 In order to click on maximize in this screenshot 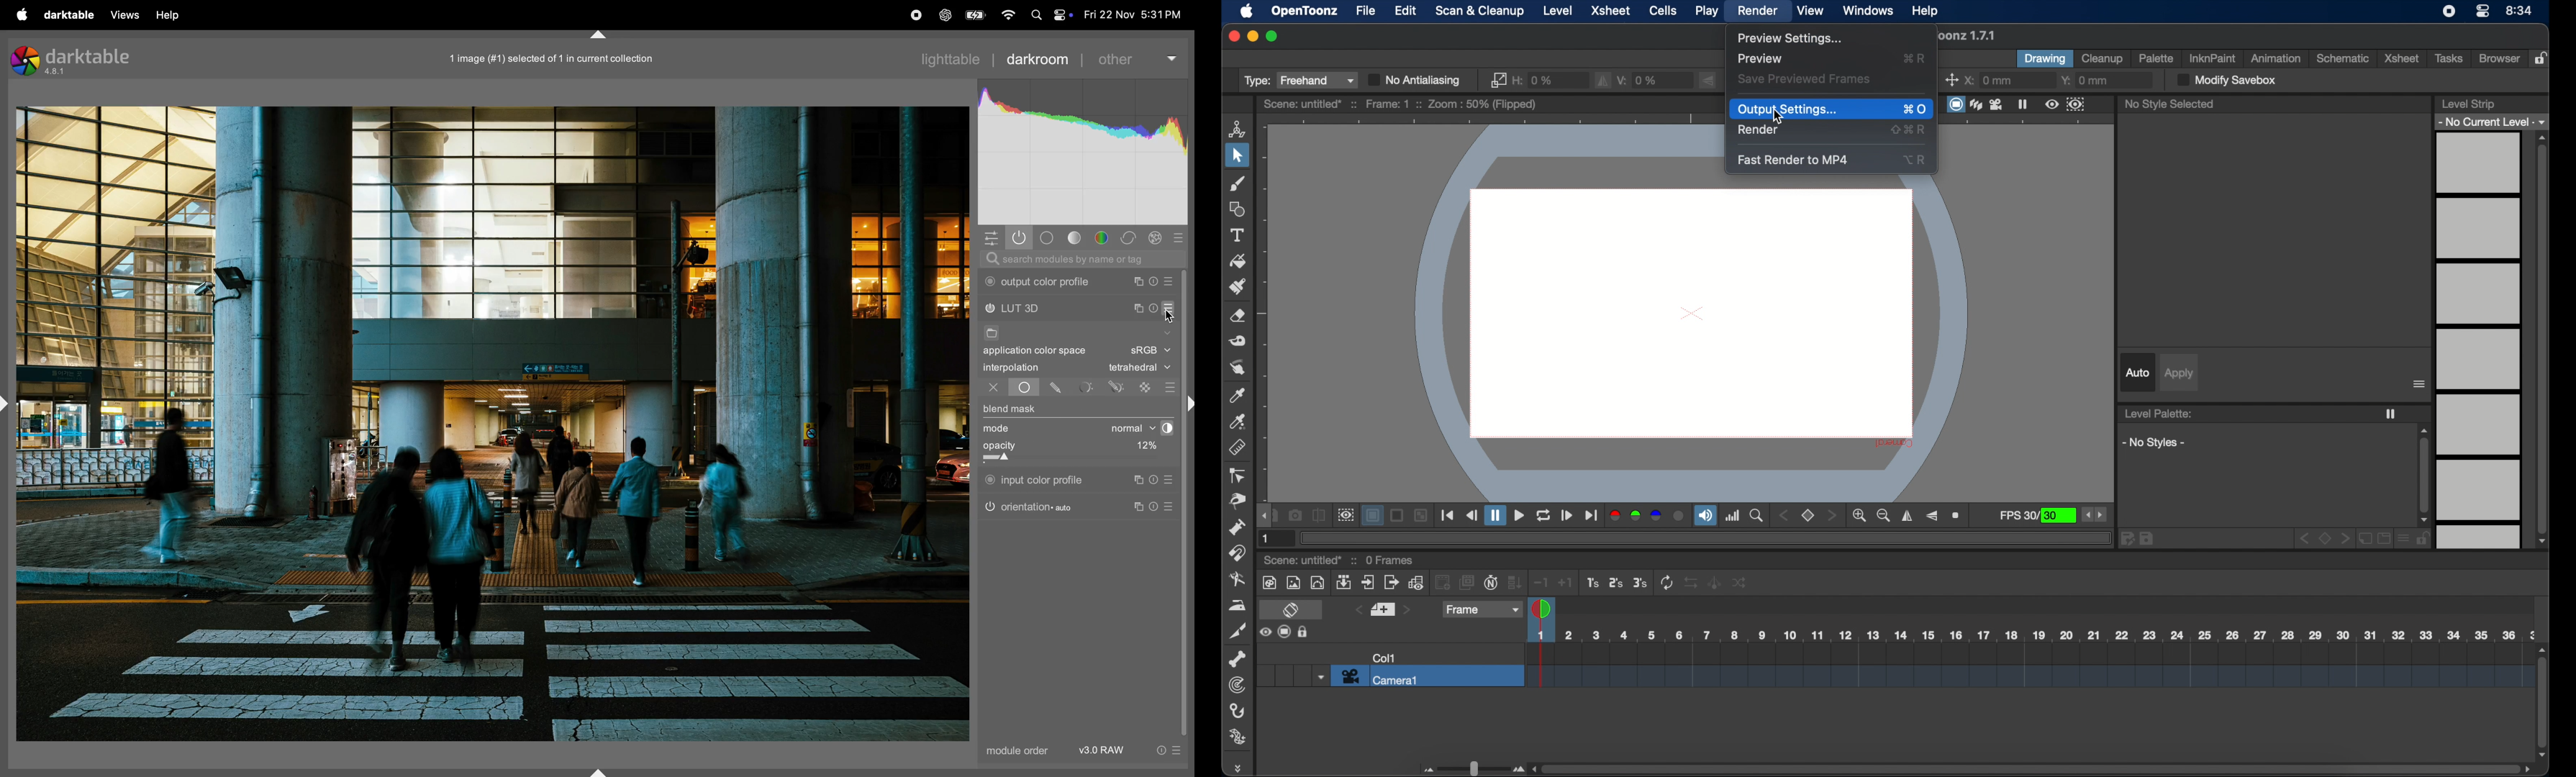, I will do `click(1272, 36)`.